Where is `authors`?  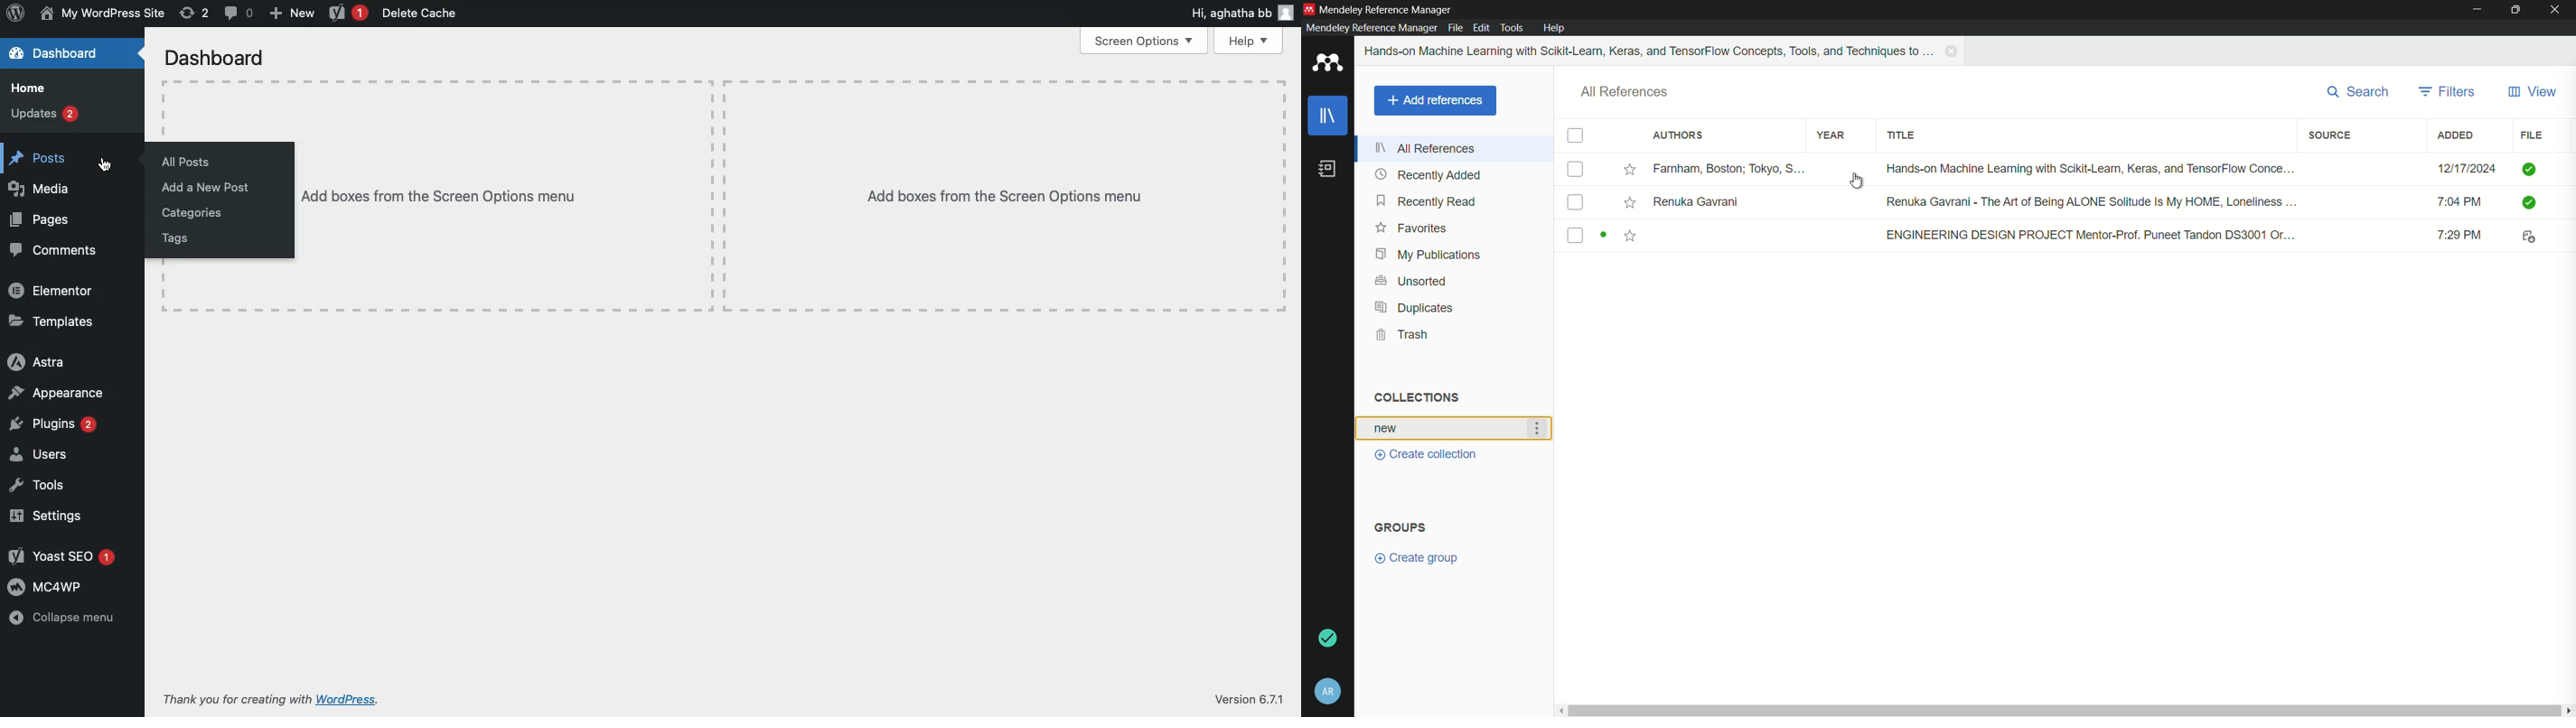
authors is located at coordinates (1677, 135).